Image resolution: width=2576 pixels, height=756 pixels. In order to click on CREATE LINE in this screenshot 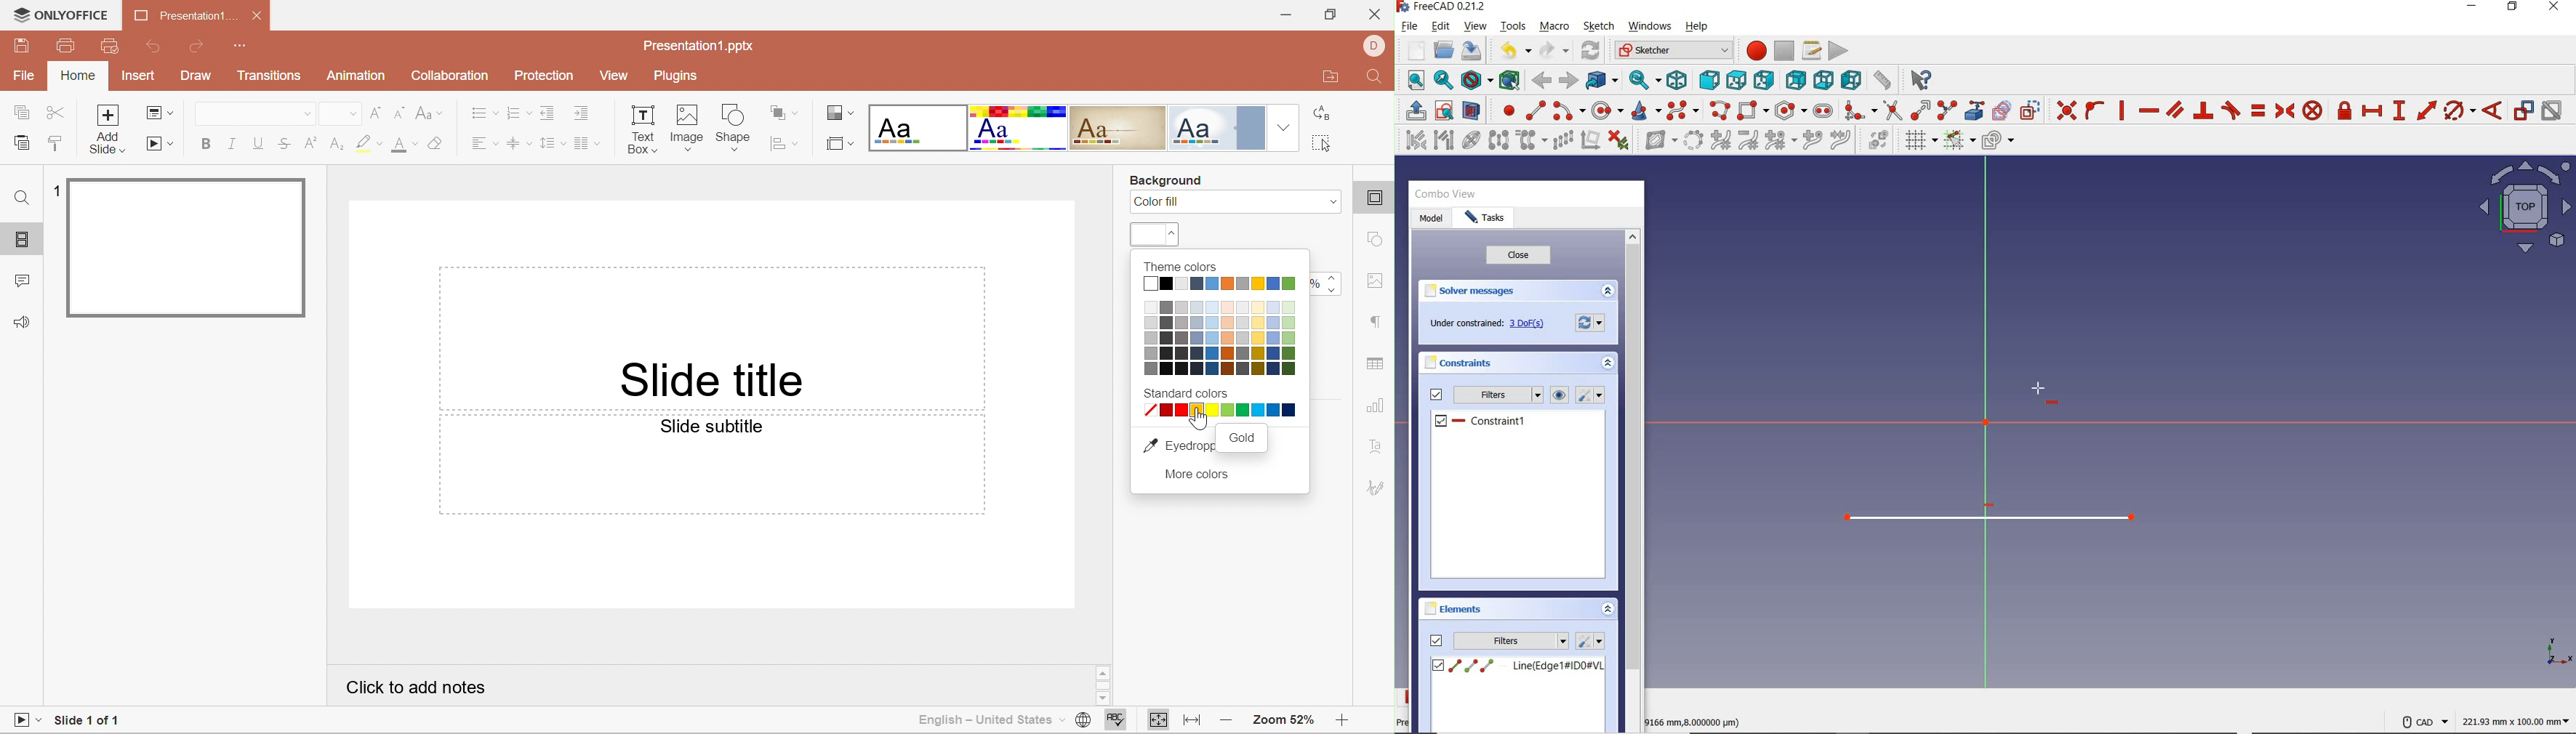, I will do `click(1535, 111)`.